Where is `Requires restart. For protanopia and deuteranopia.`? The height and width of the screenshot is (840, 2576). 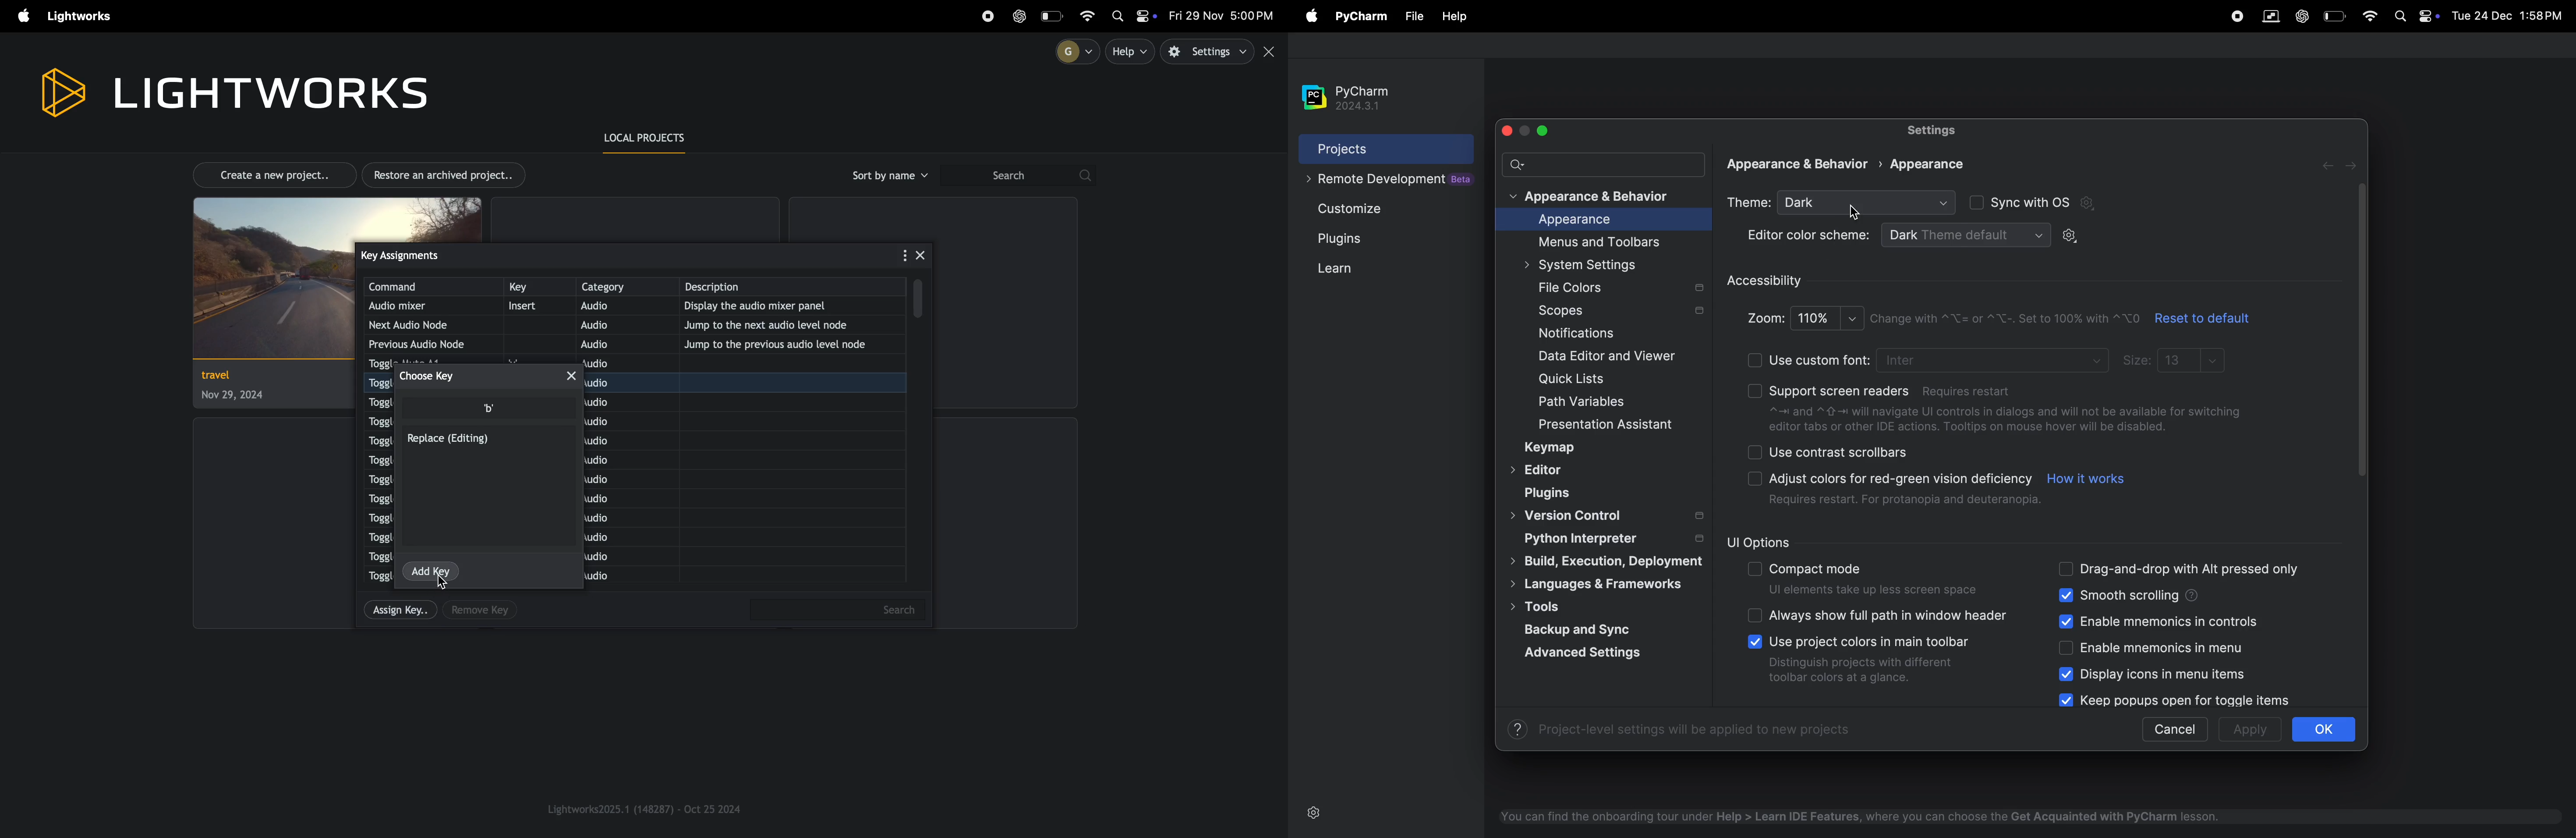
Requires restart. For protanopia and deuteranopia. is located at coordinates (1907, 502).